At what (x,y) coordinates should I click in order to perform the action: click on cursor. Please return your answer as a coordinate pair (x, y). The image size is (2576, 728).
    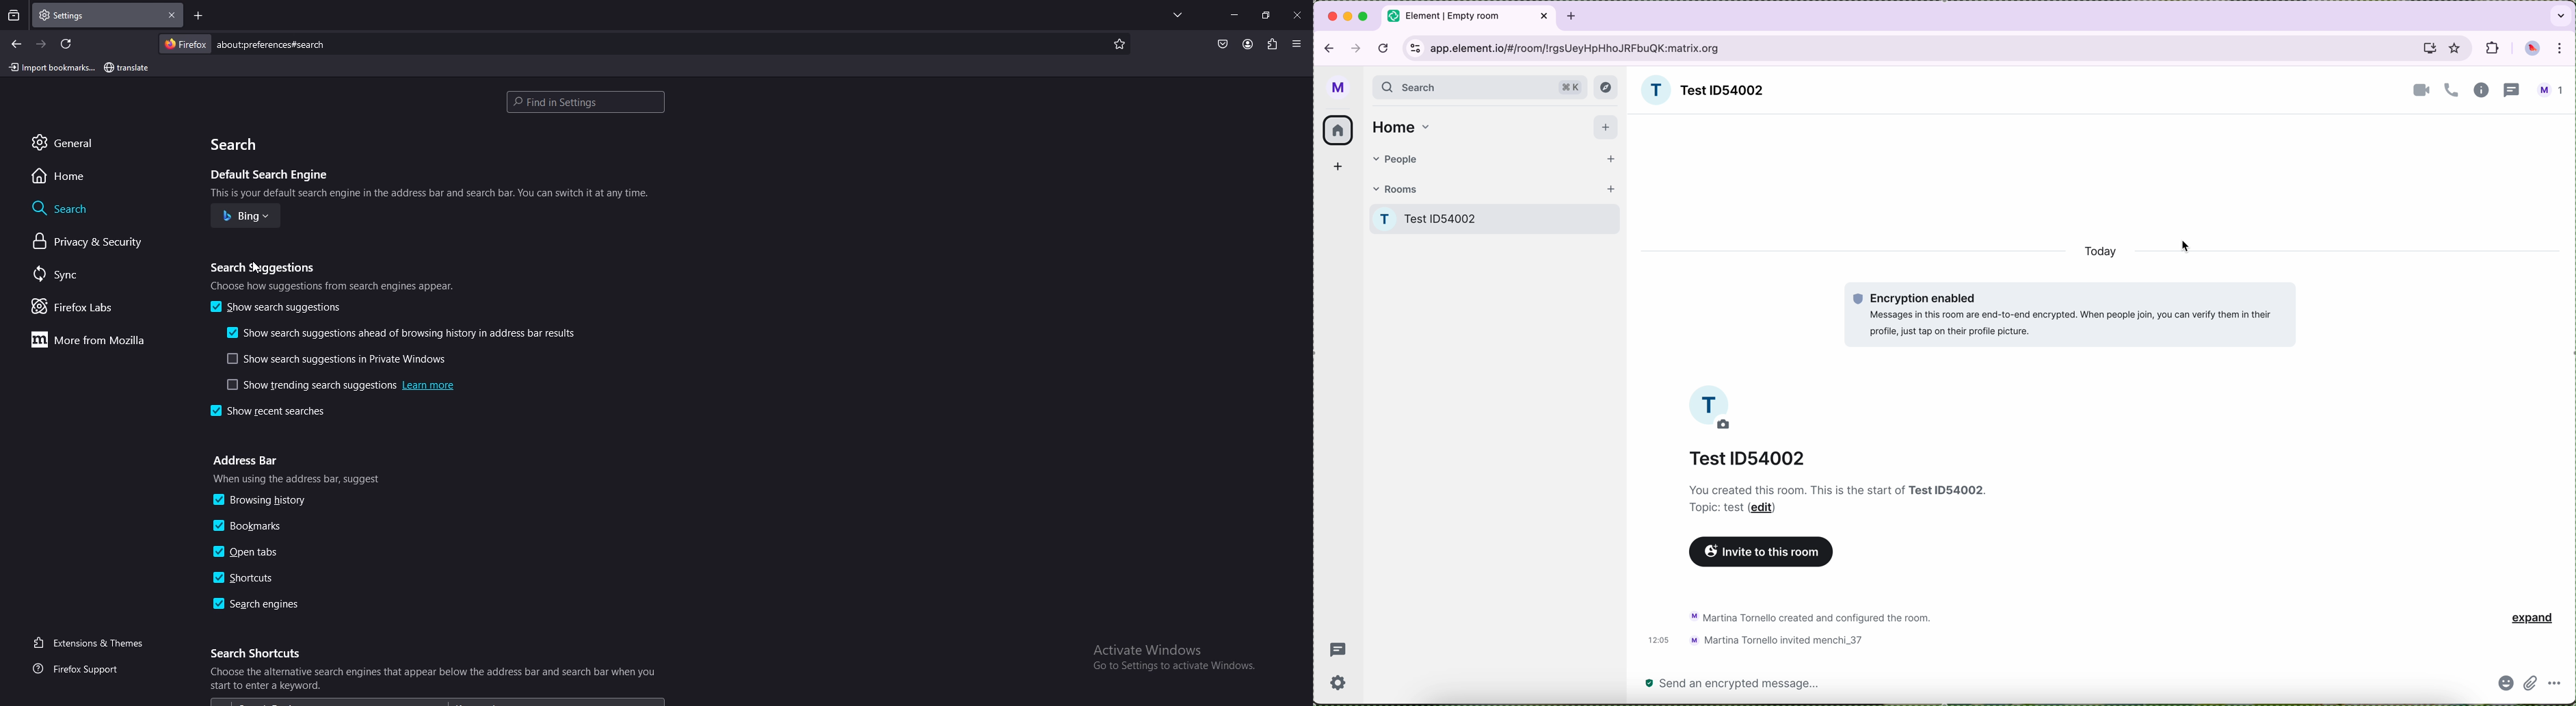
    Looking at the image, I should click on (257, 266).